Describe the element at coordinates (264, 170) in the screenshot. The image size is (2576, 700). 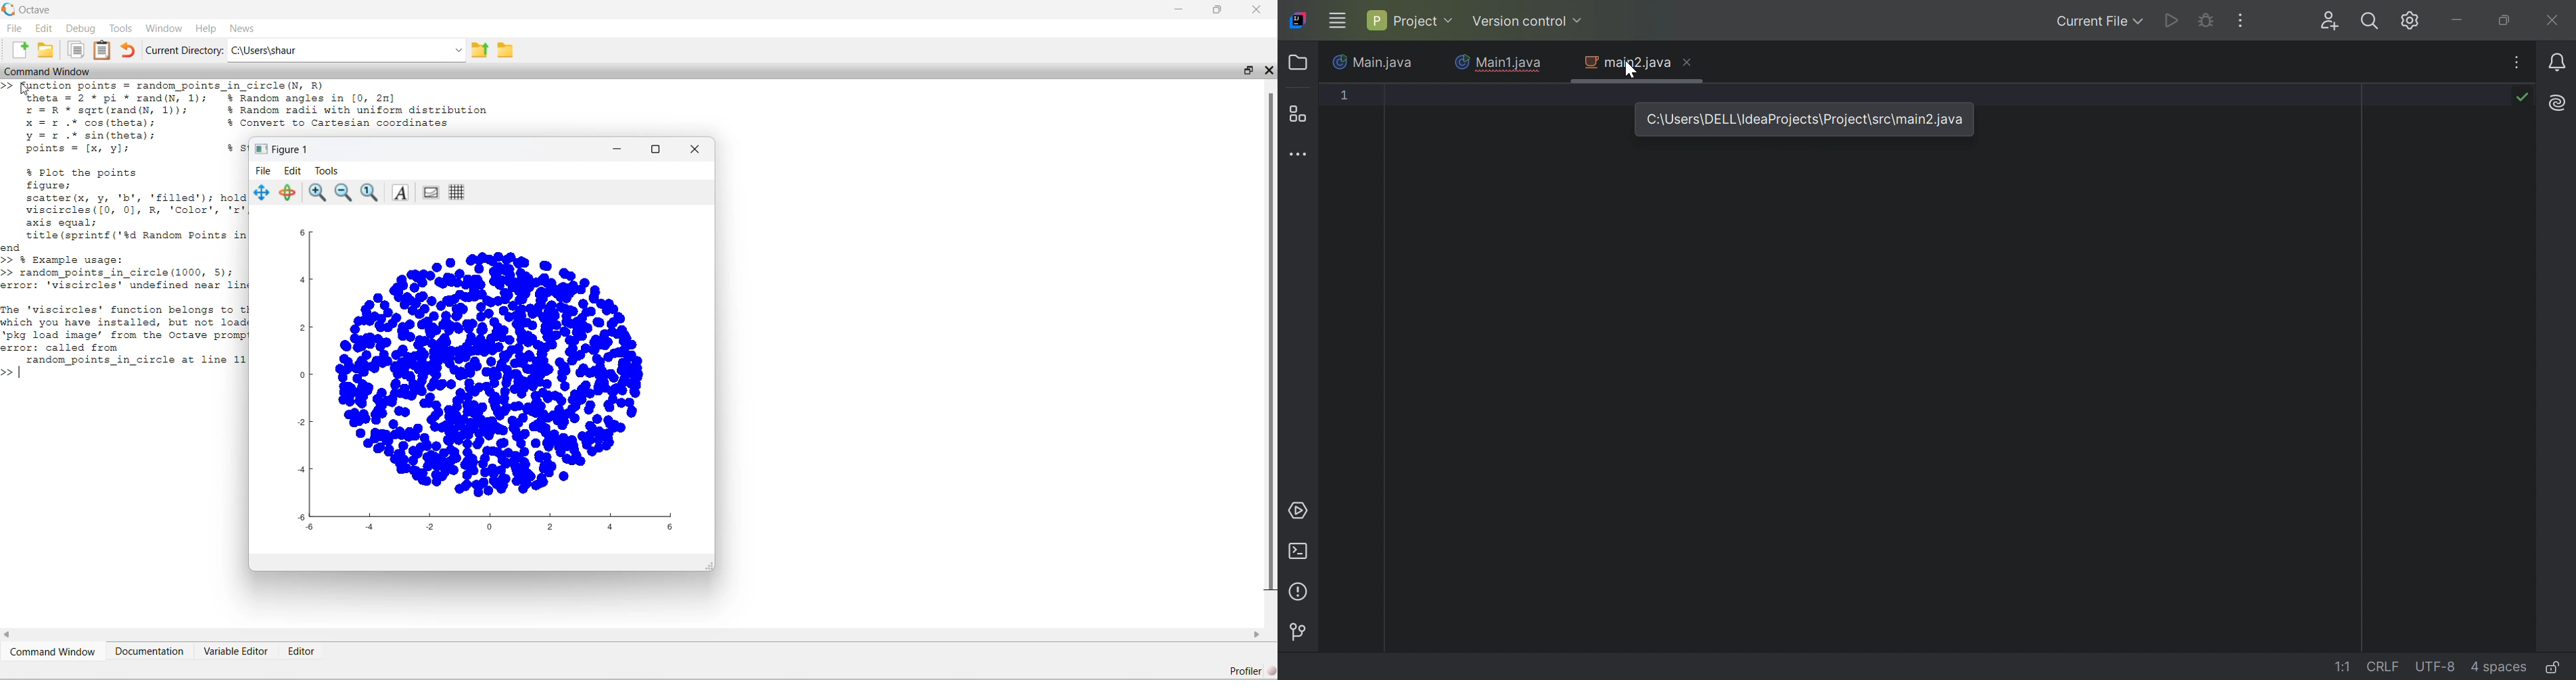
I see `File` at that location.